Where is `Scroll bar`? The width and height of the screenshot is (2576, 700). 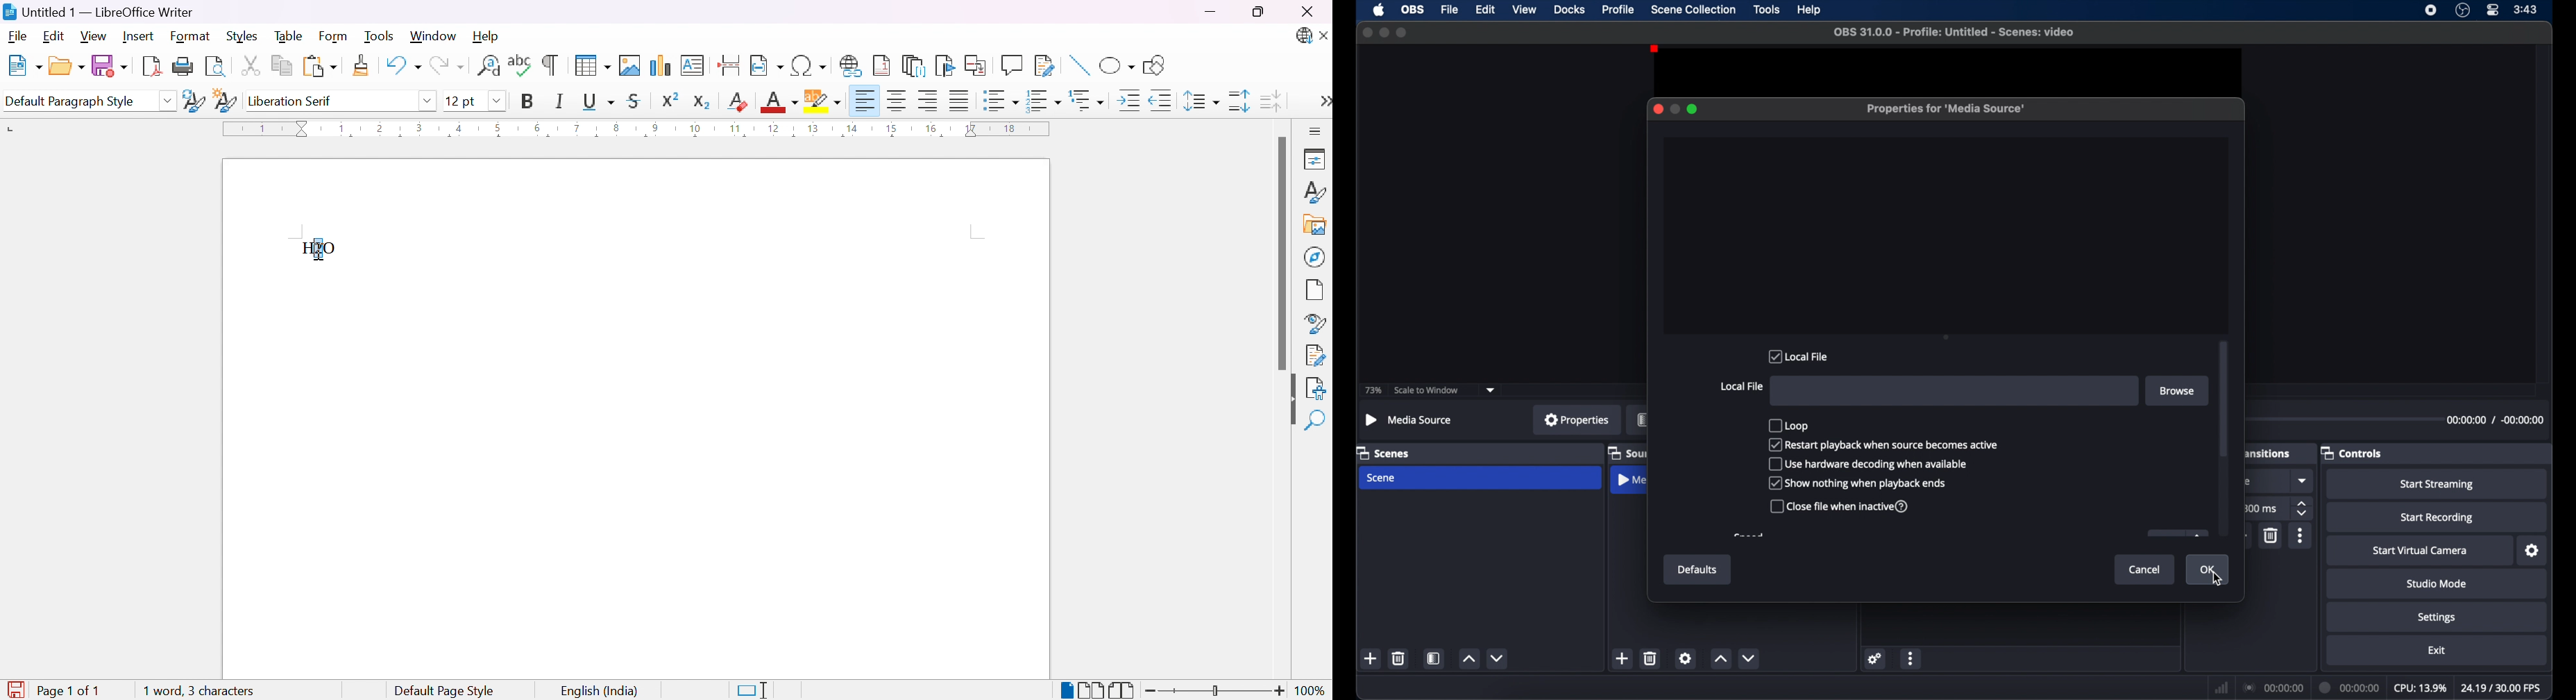
Scroll bar is located at coordinates (1280, 254).